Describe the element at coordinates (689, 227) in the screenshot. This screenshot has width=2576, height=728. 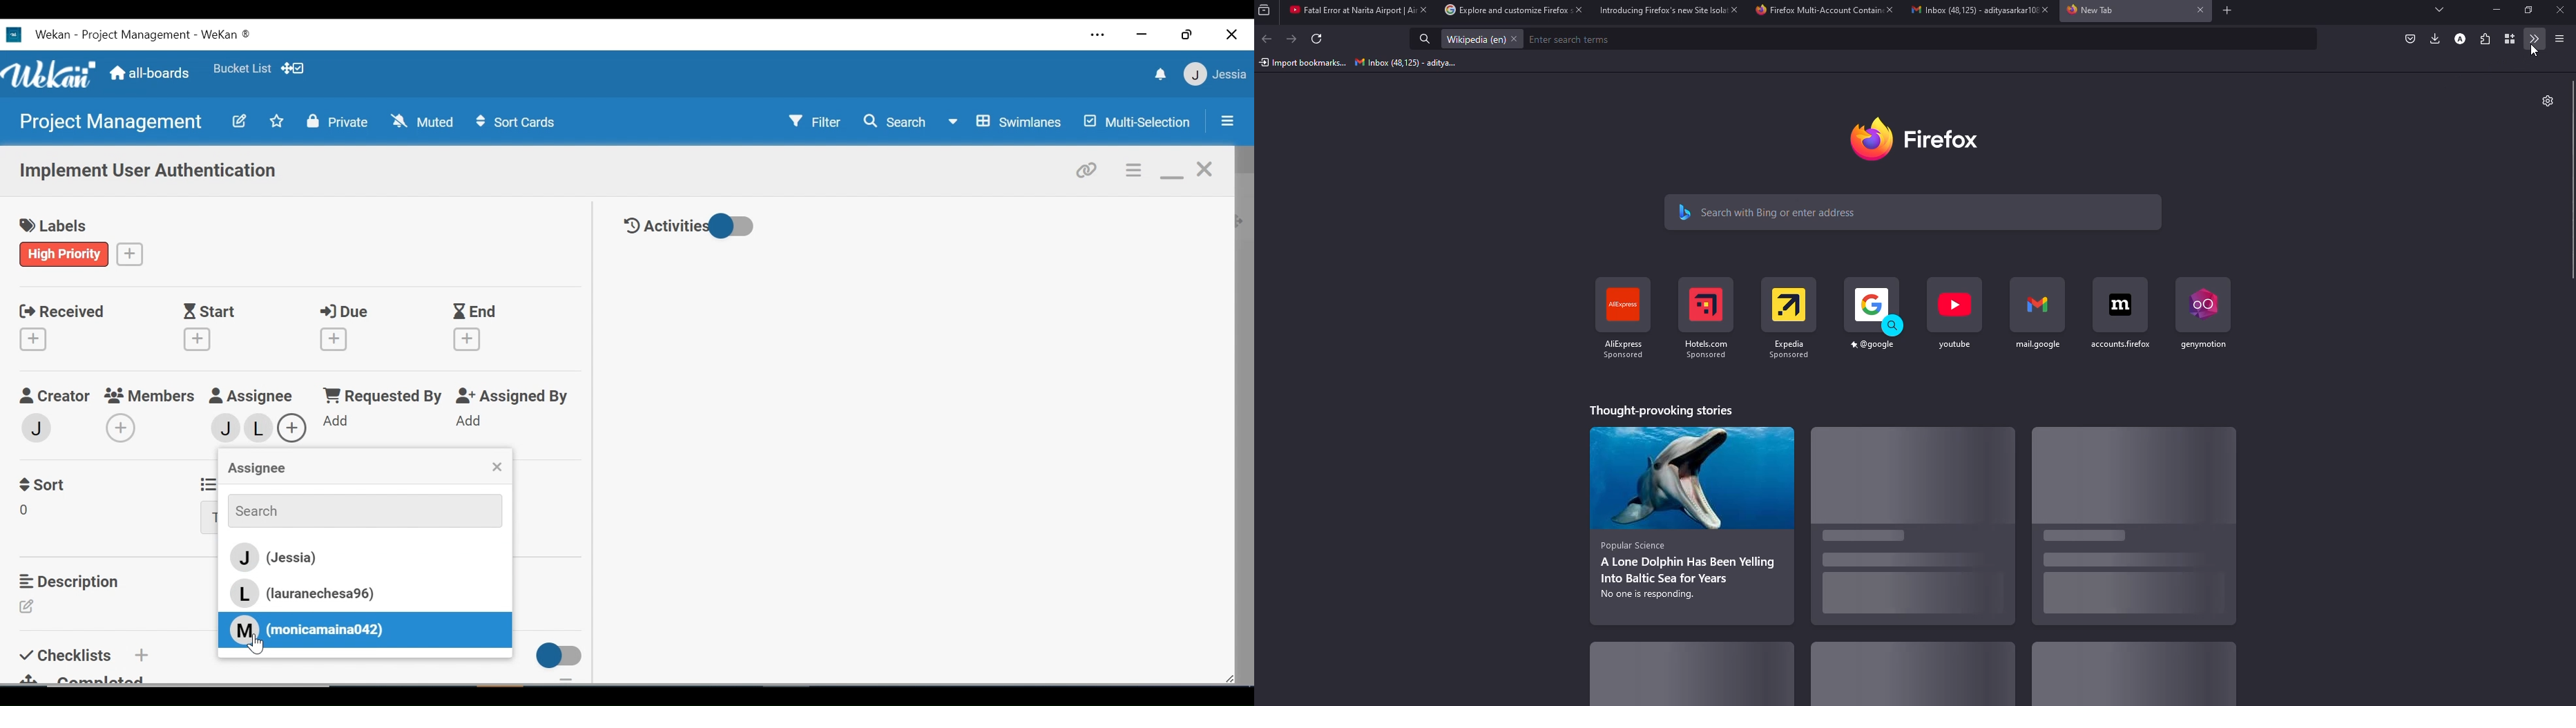
I see `Toggle Activities on/off` at that location.